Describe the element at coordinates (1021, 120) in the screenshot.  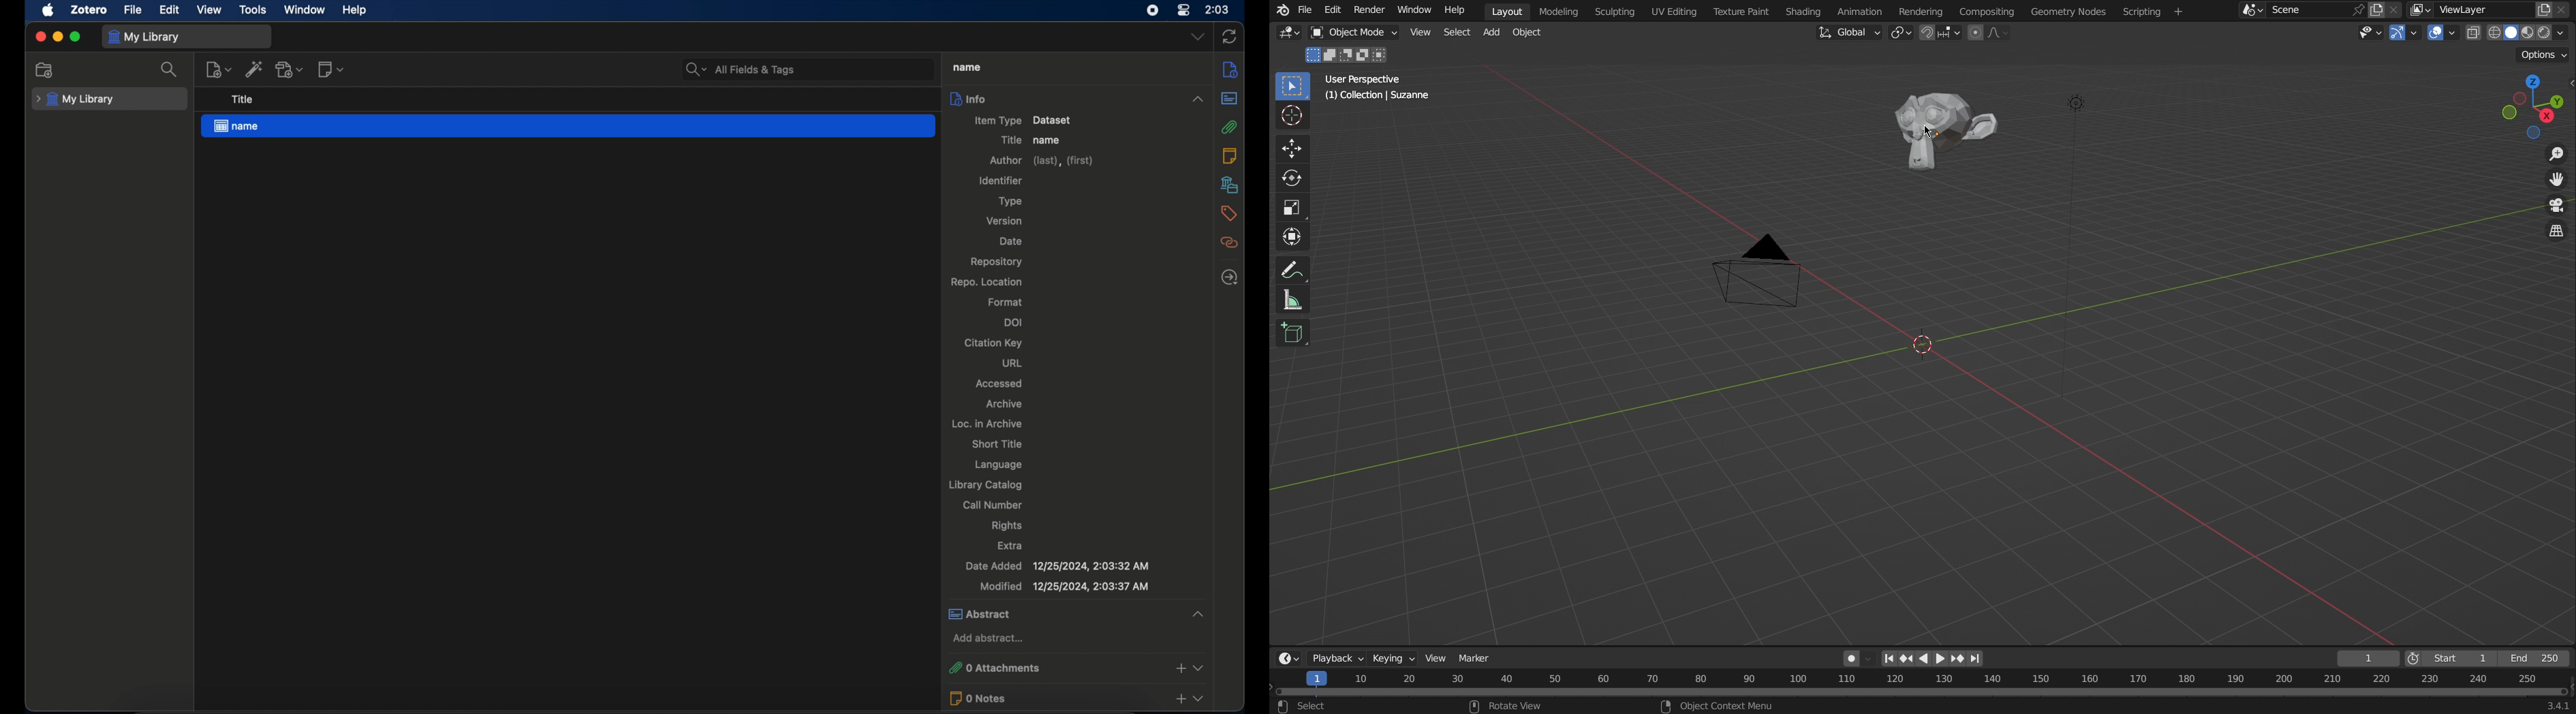
I see `item type` at that location.